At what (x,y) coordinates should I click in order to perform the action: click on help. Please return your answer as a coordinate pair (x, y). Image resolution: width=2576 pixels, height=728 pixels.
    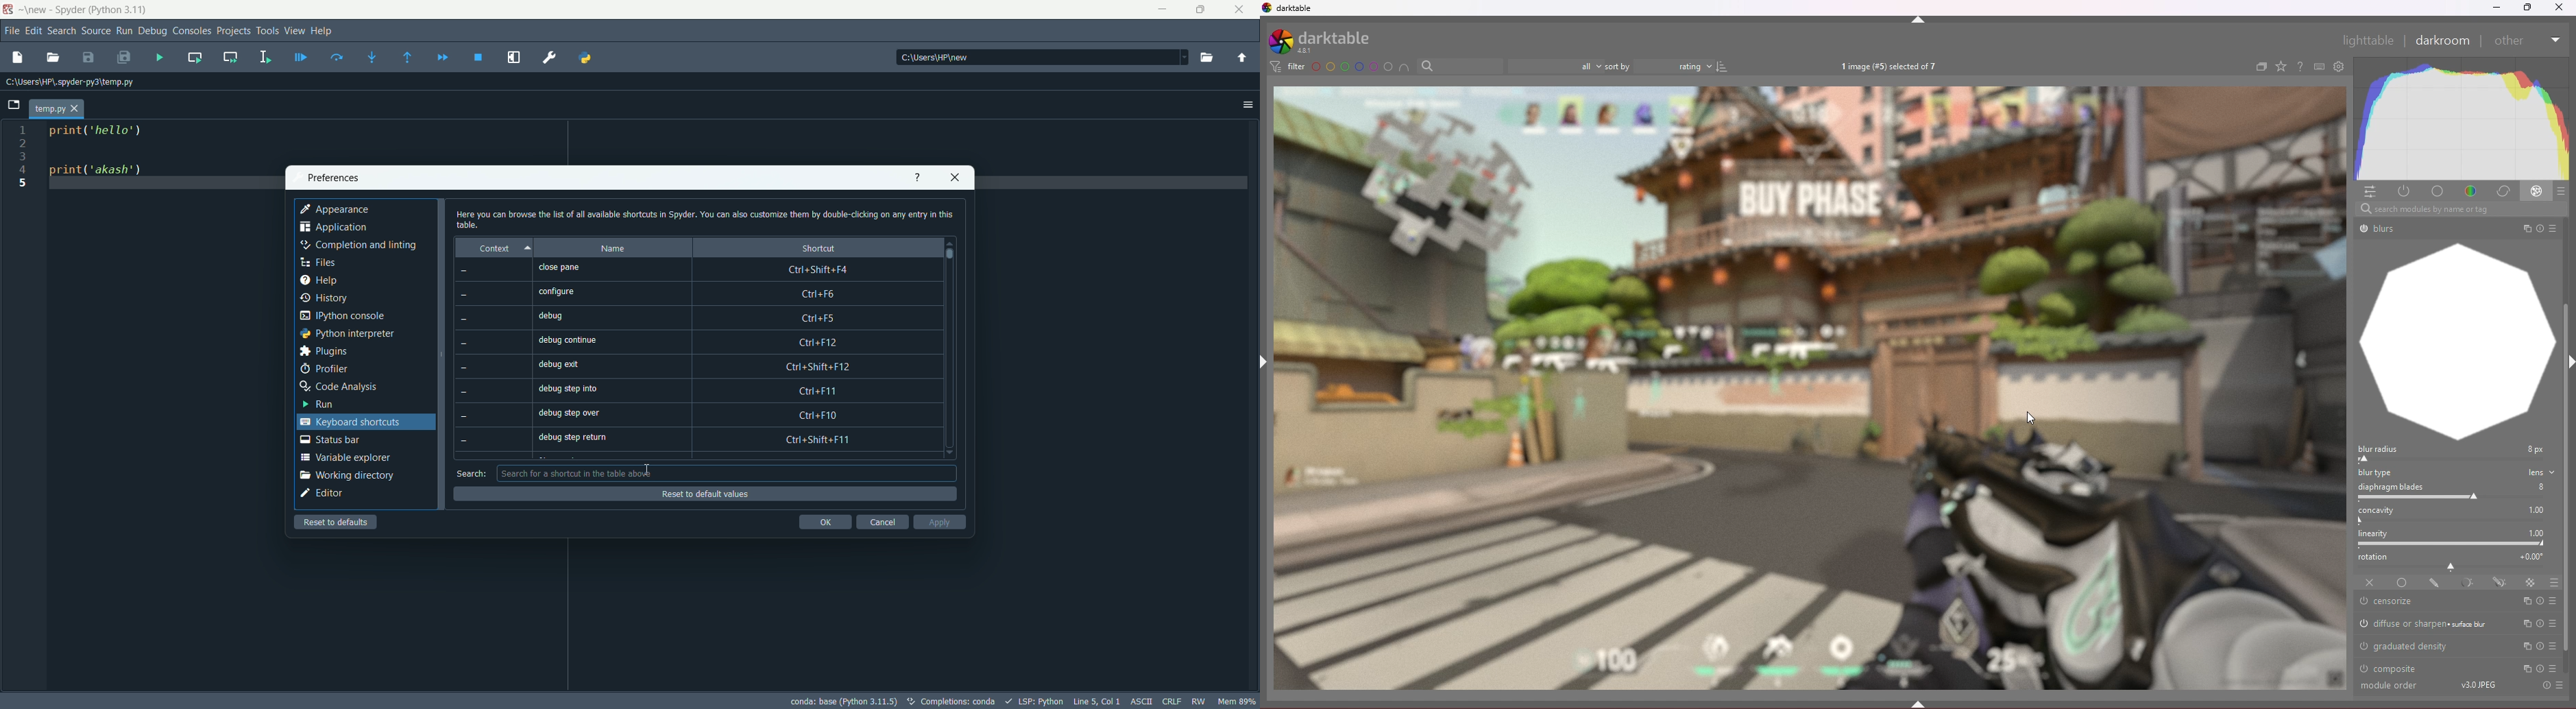
    Looking at the image, I should click on (320, 280).